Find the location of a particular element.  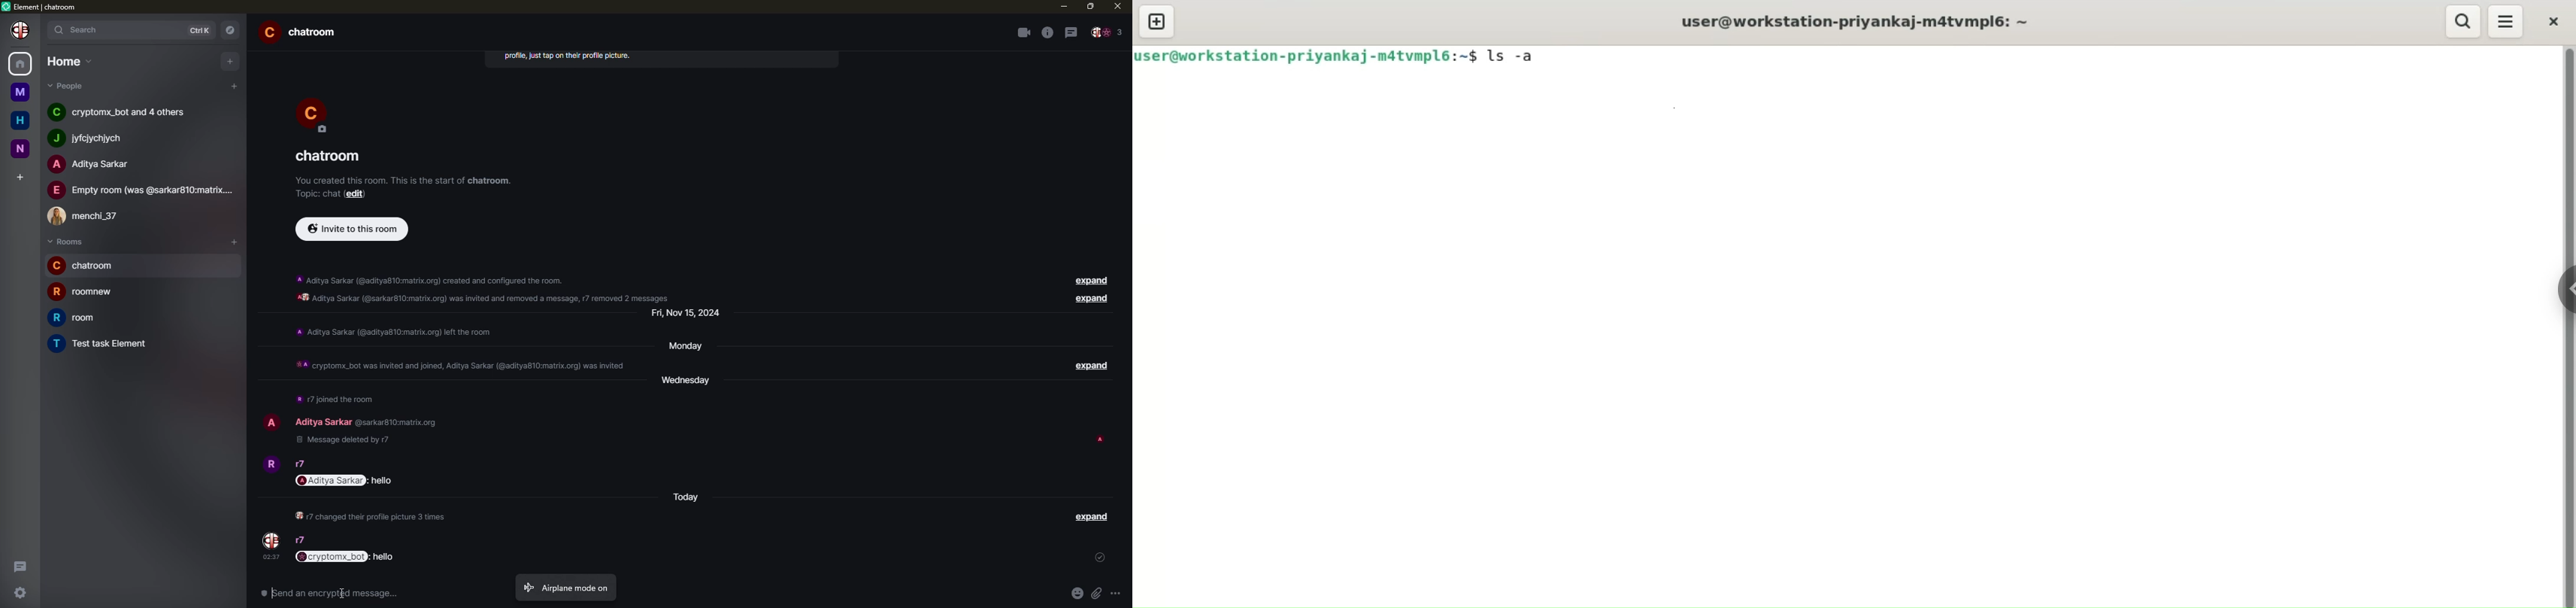

seen is located at coordinates (1099, 439).